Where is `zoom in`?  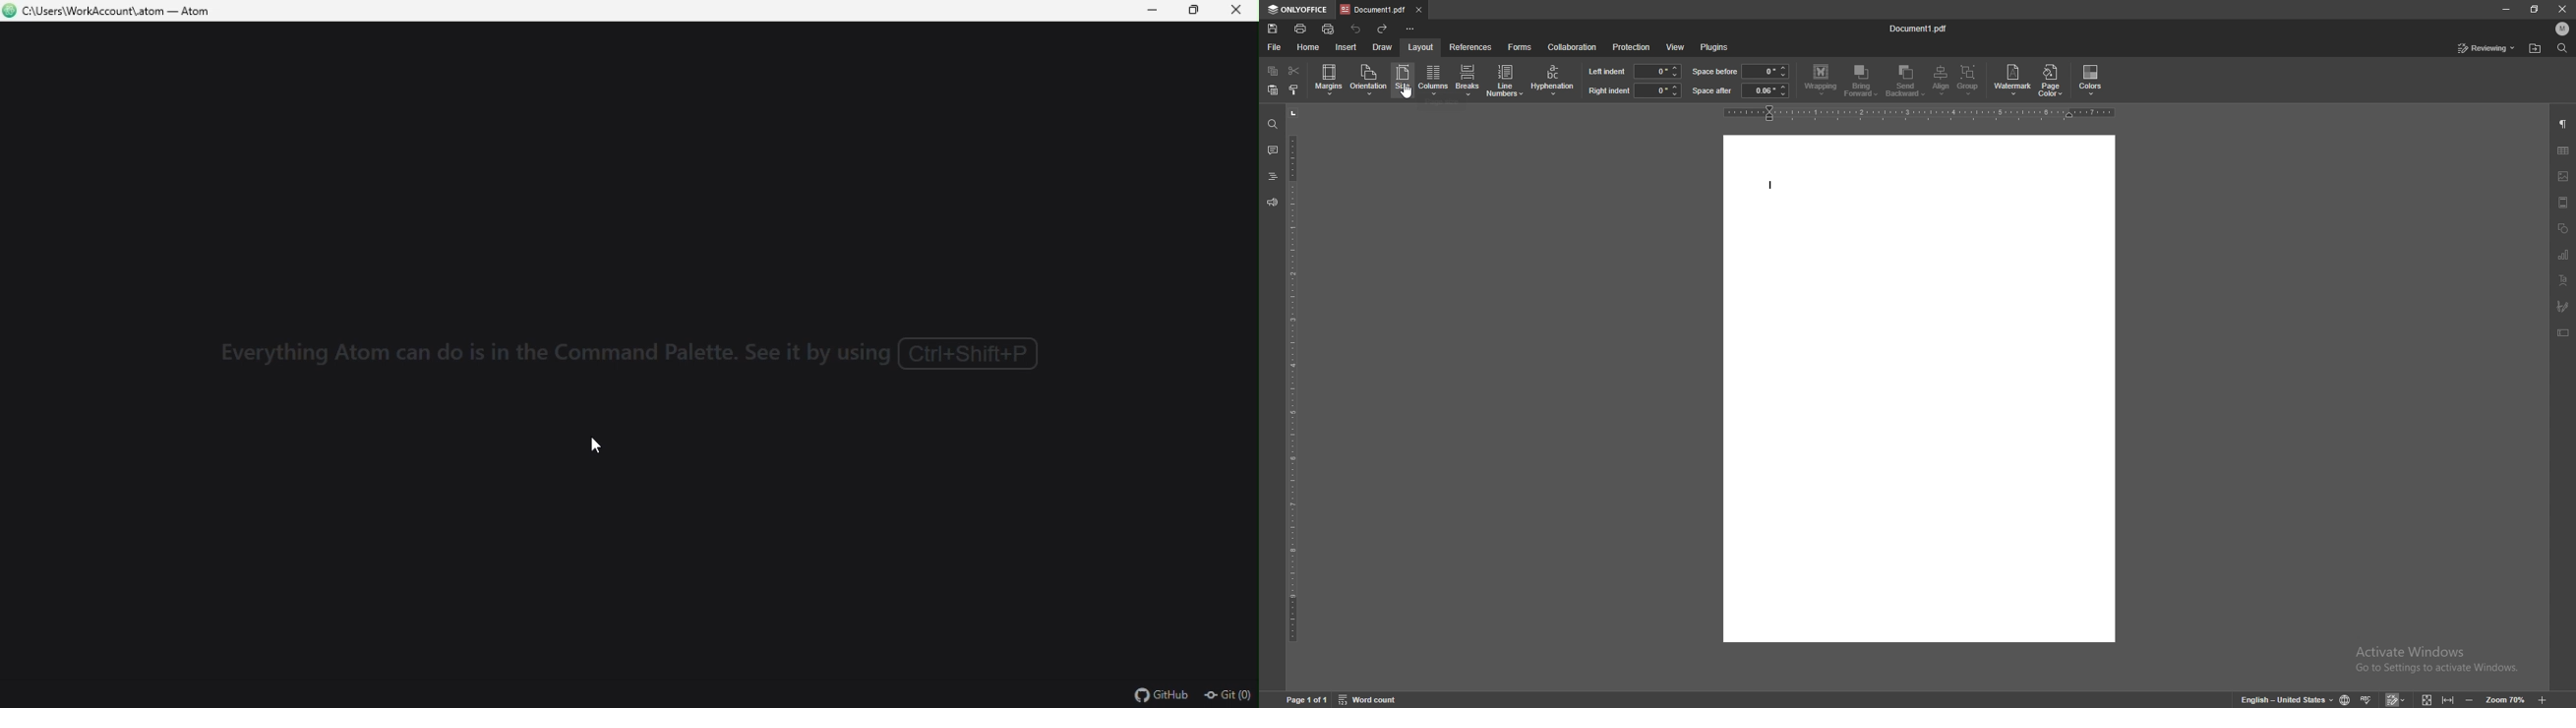 zoom in is located at coordinates (2545, 698).